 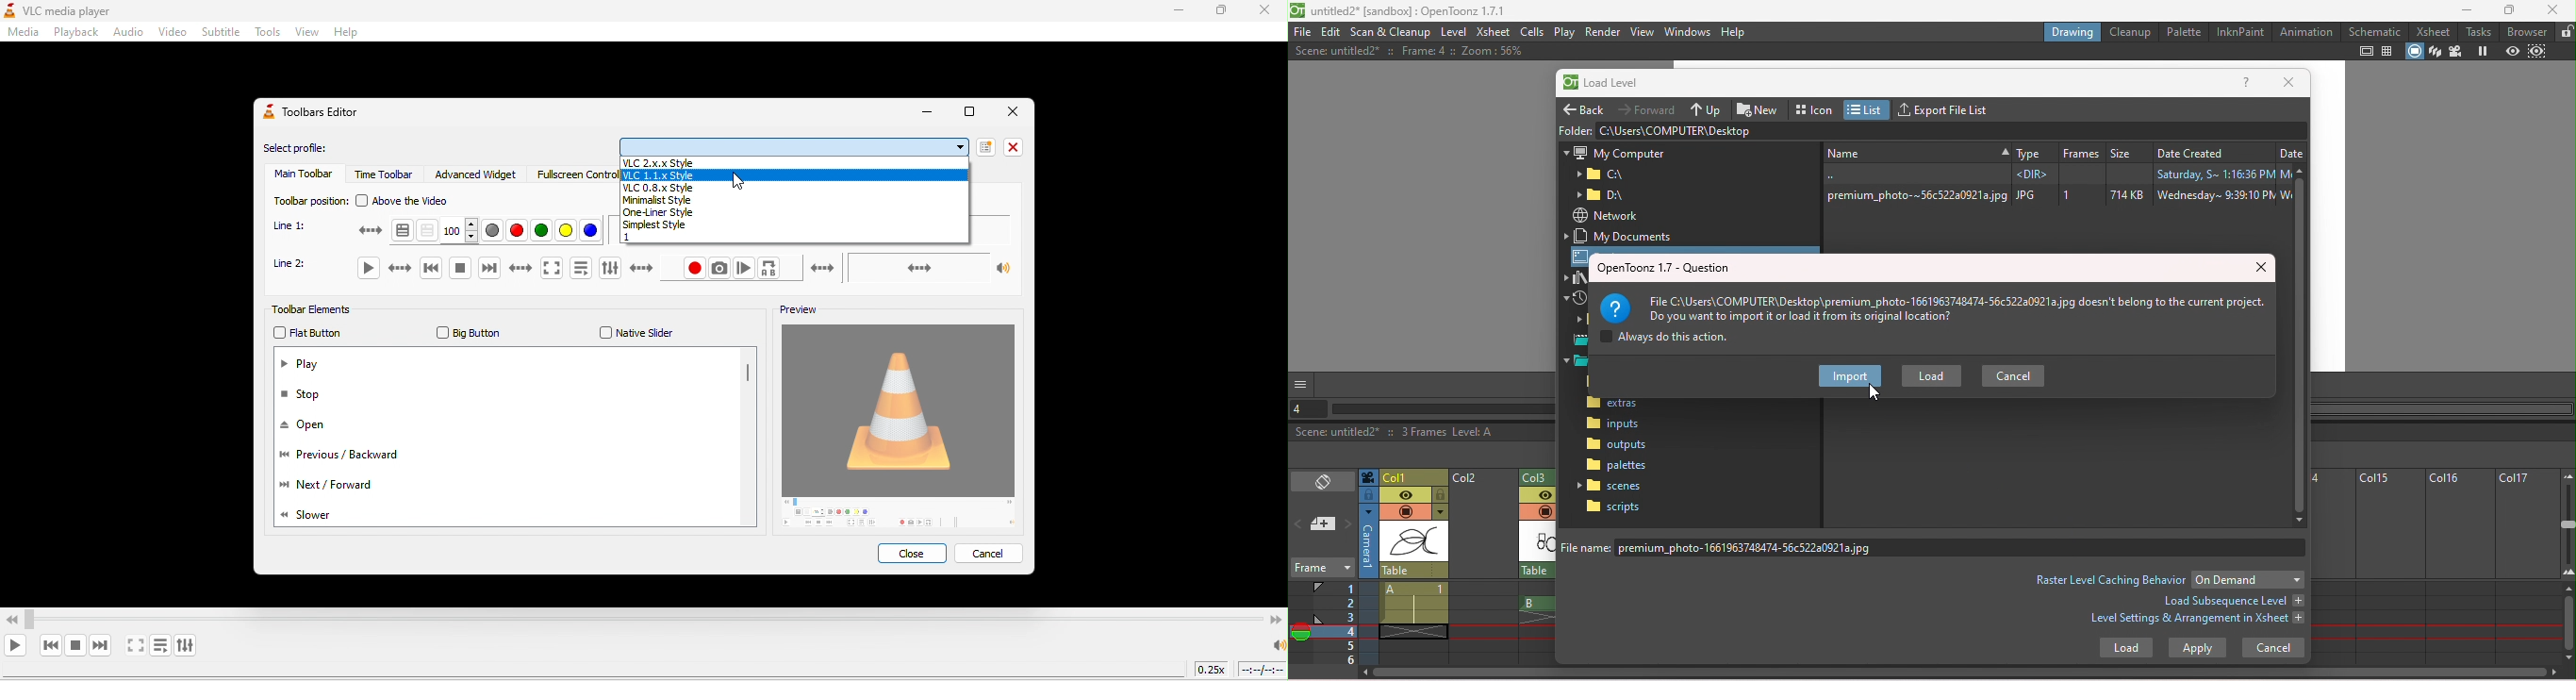 I want to click on Play, so click(x=1564, y=32).